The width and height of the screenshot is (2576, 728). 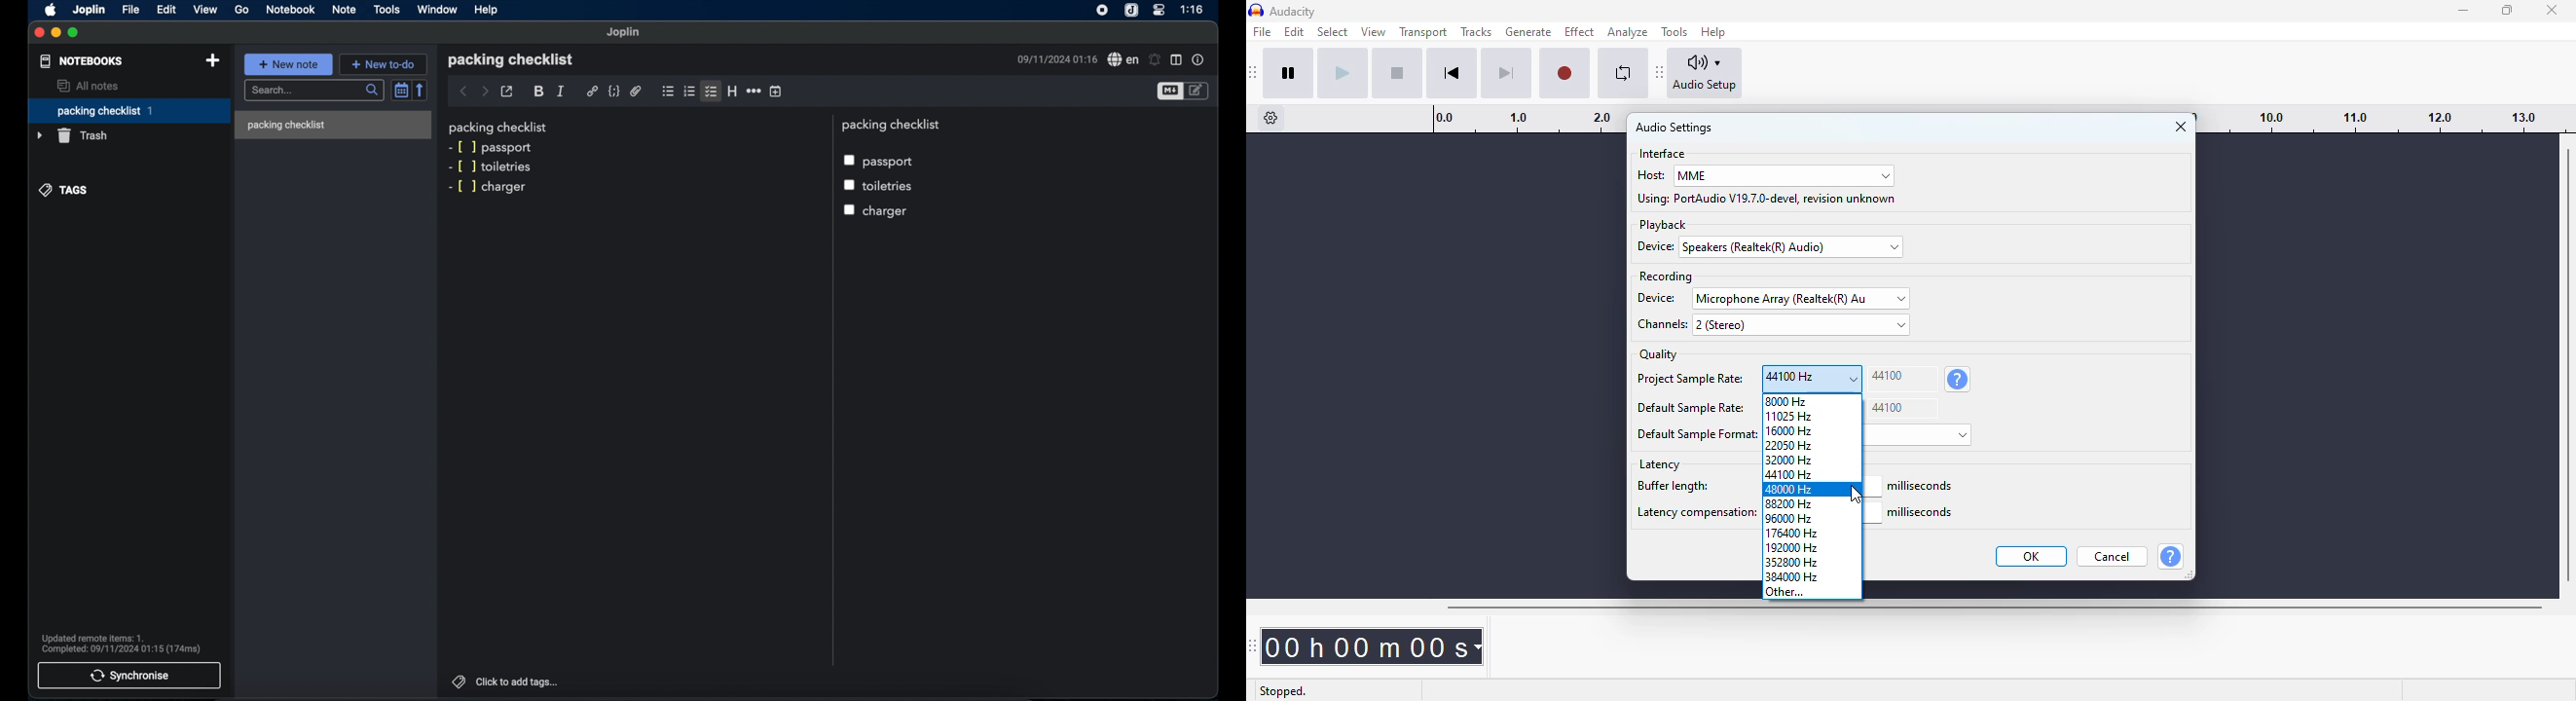 What do you see at coordinates (1155, 59) in the screenshot?
I see `set alarm` at bounding box center [1155, 59].